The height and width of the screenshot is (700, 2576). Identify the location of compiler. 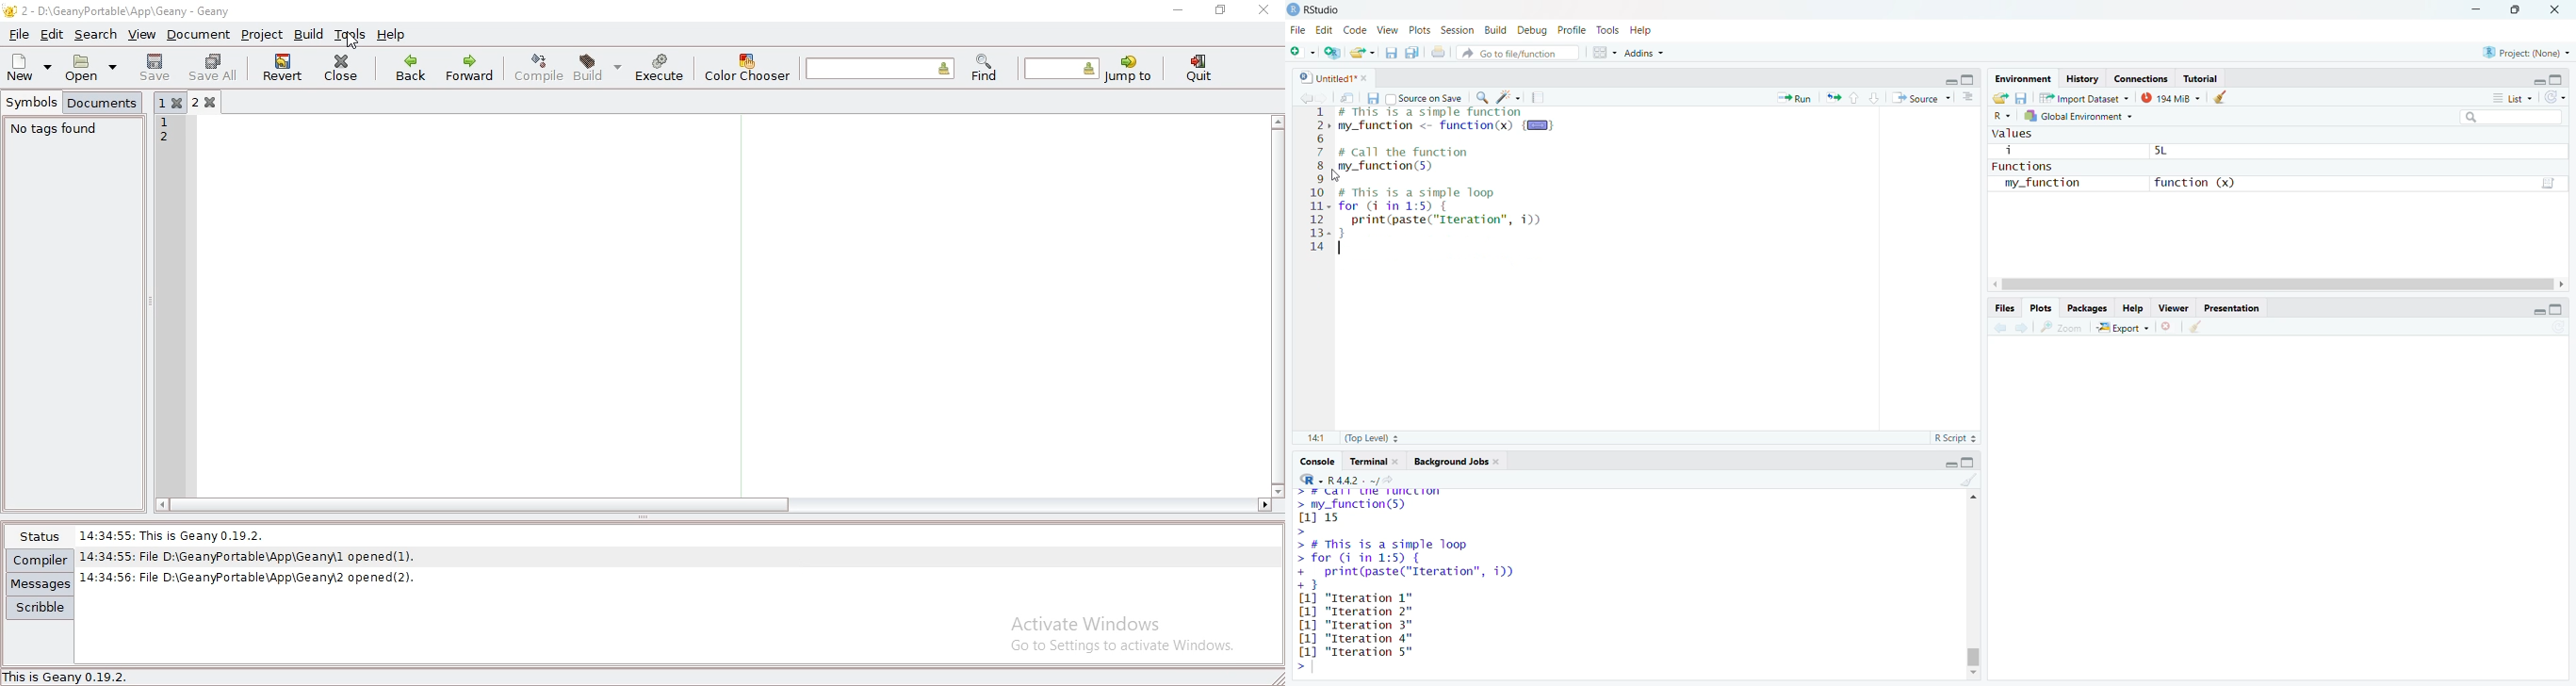
(39, 560).